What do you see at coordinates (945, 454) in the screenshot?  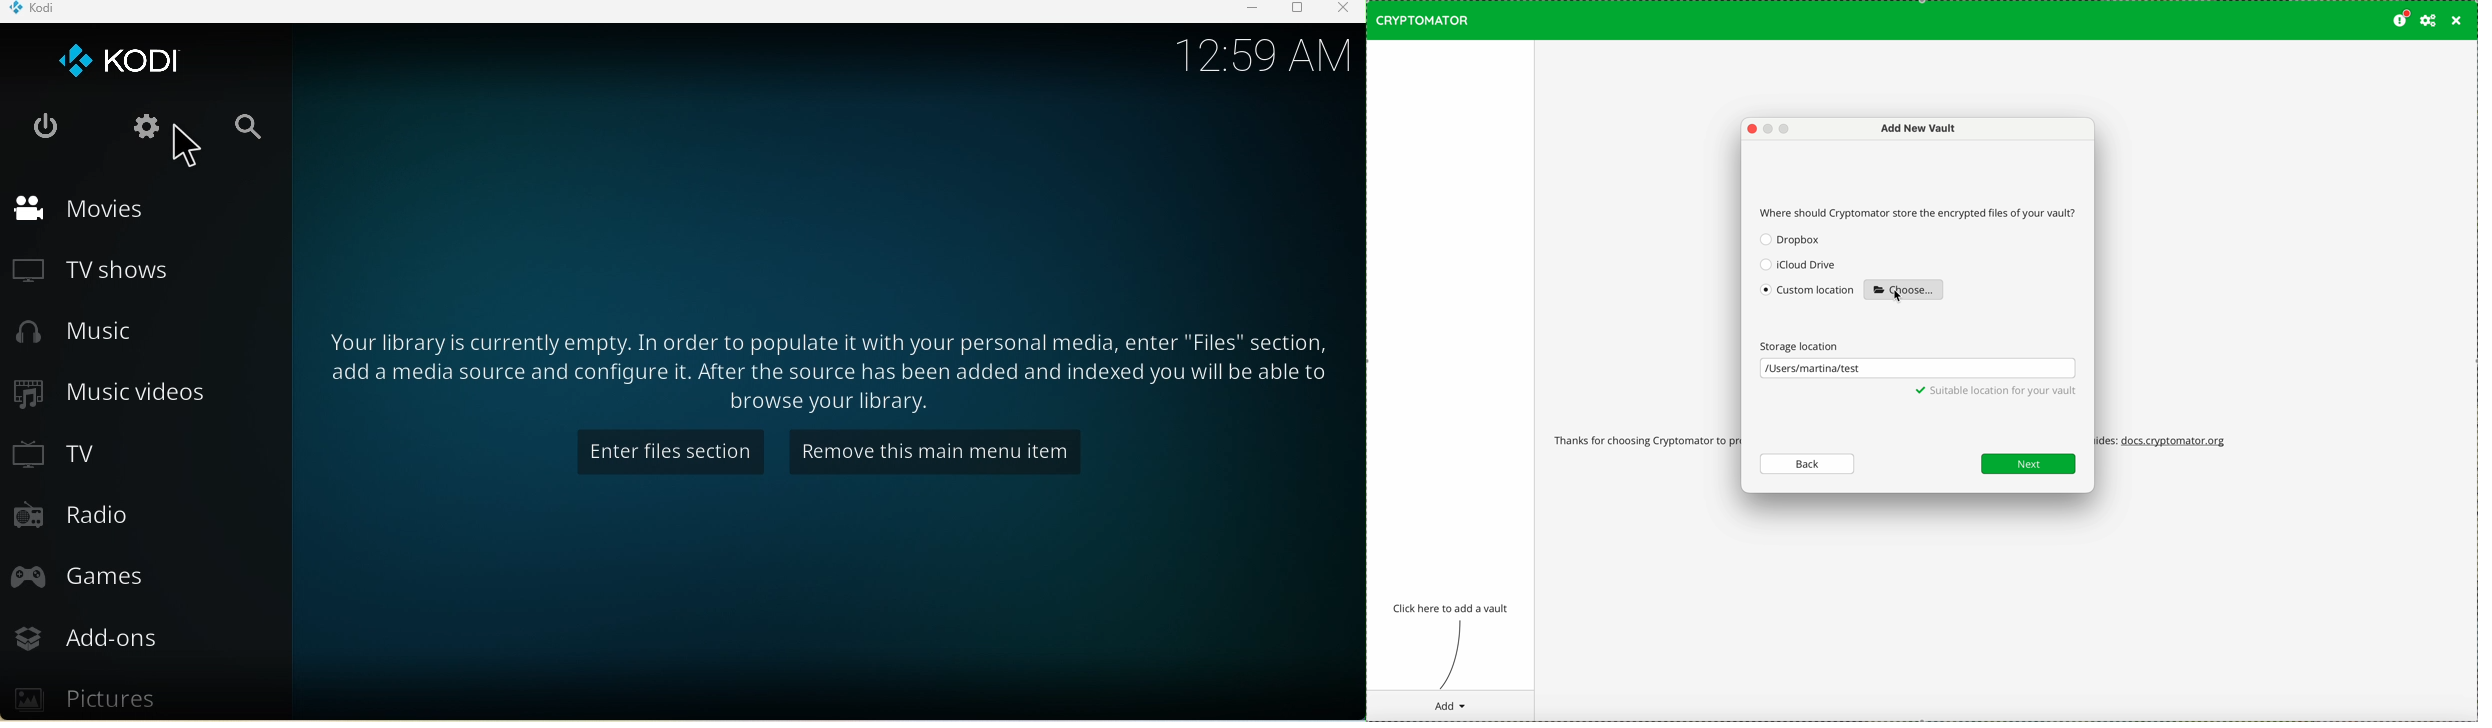 I see `Remove this icon from the main menu` at bounding box center [945, 454].